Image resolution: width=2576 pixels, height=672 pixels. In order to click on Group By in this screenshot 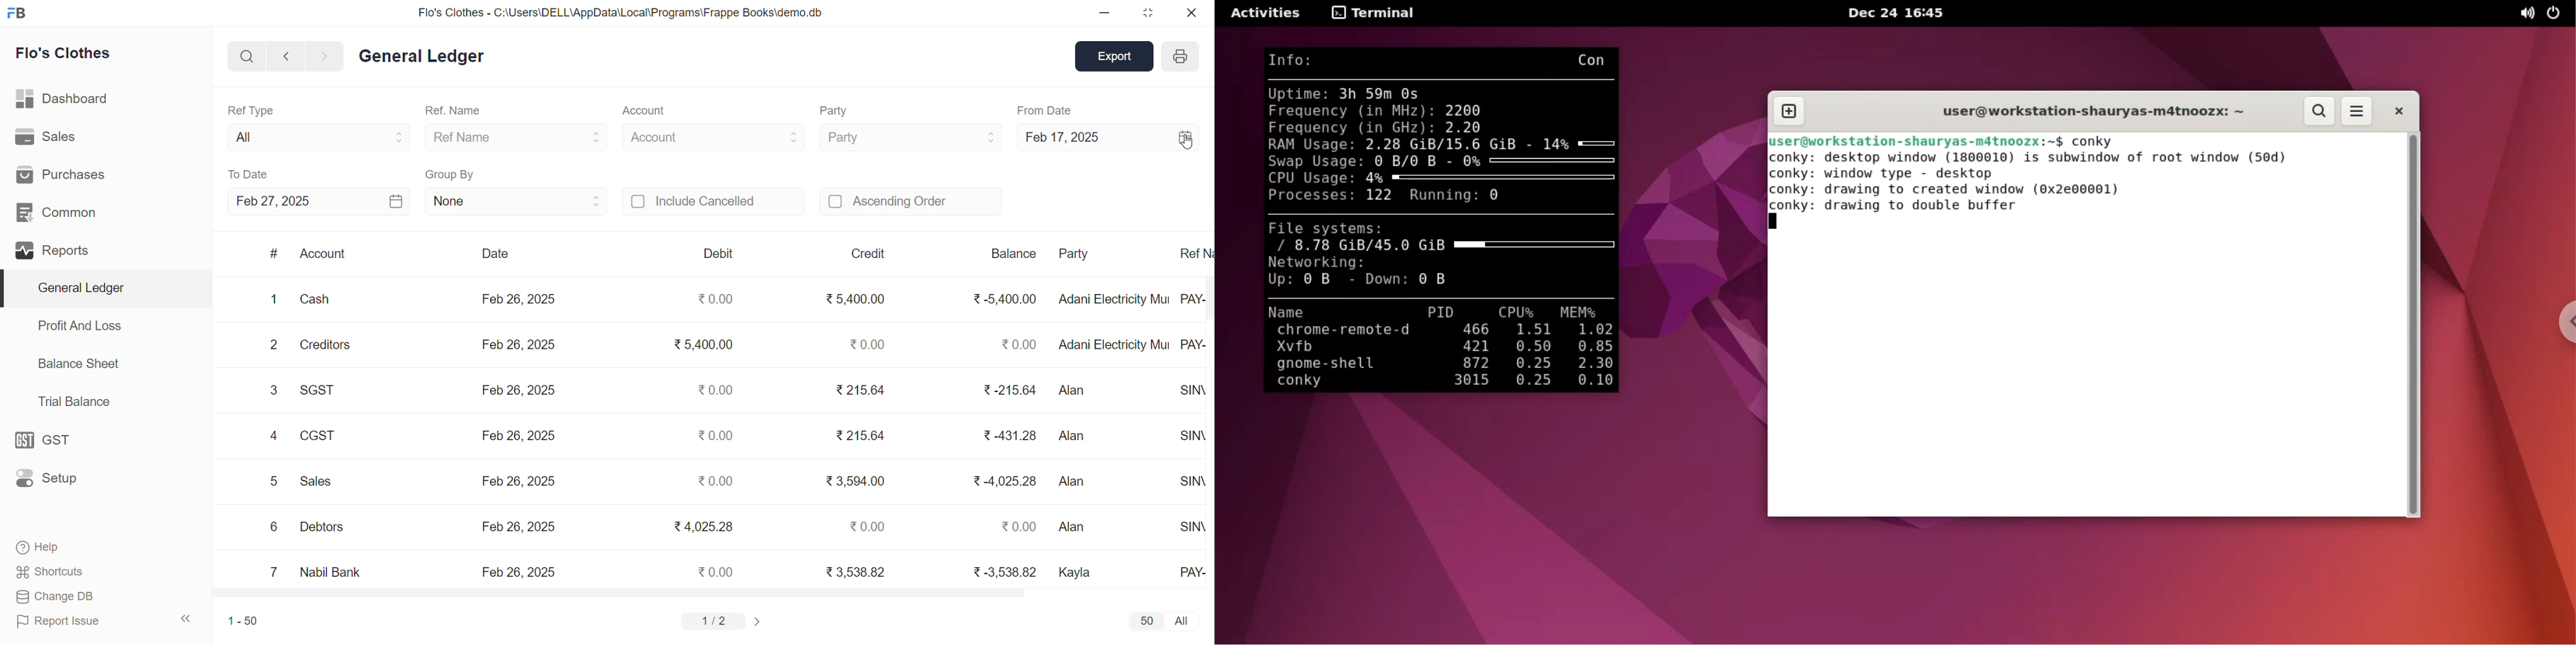, I will do `click(451, 173)`.